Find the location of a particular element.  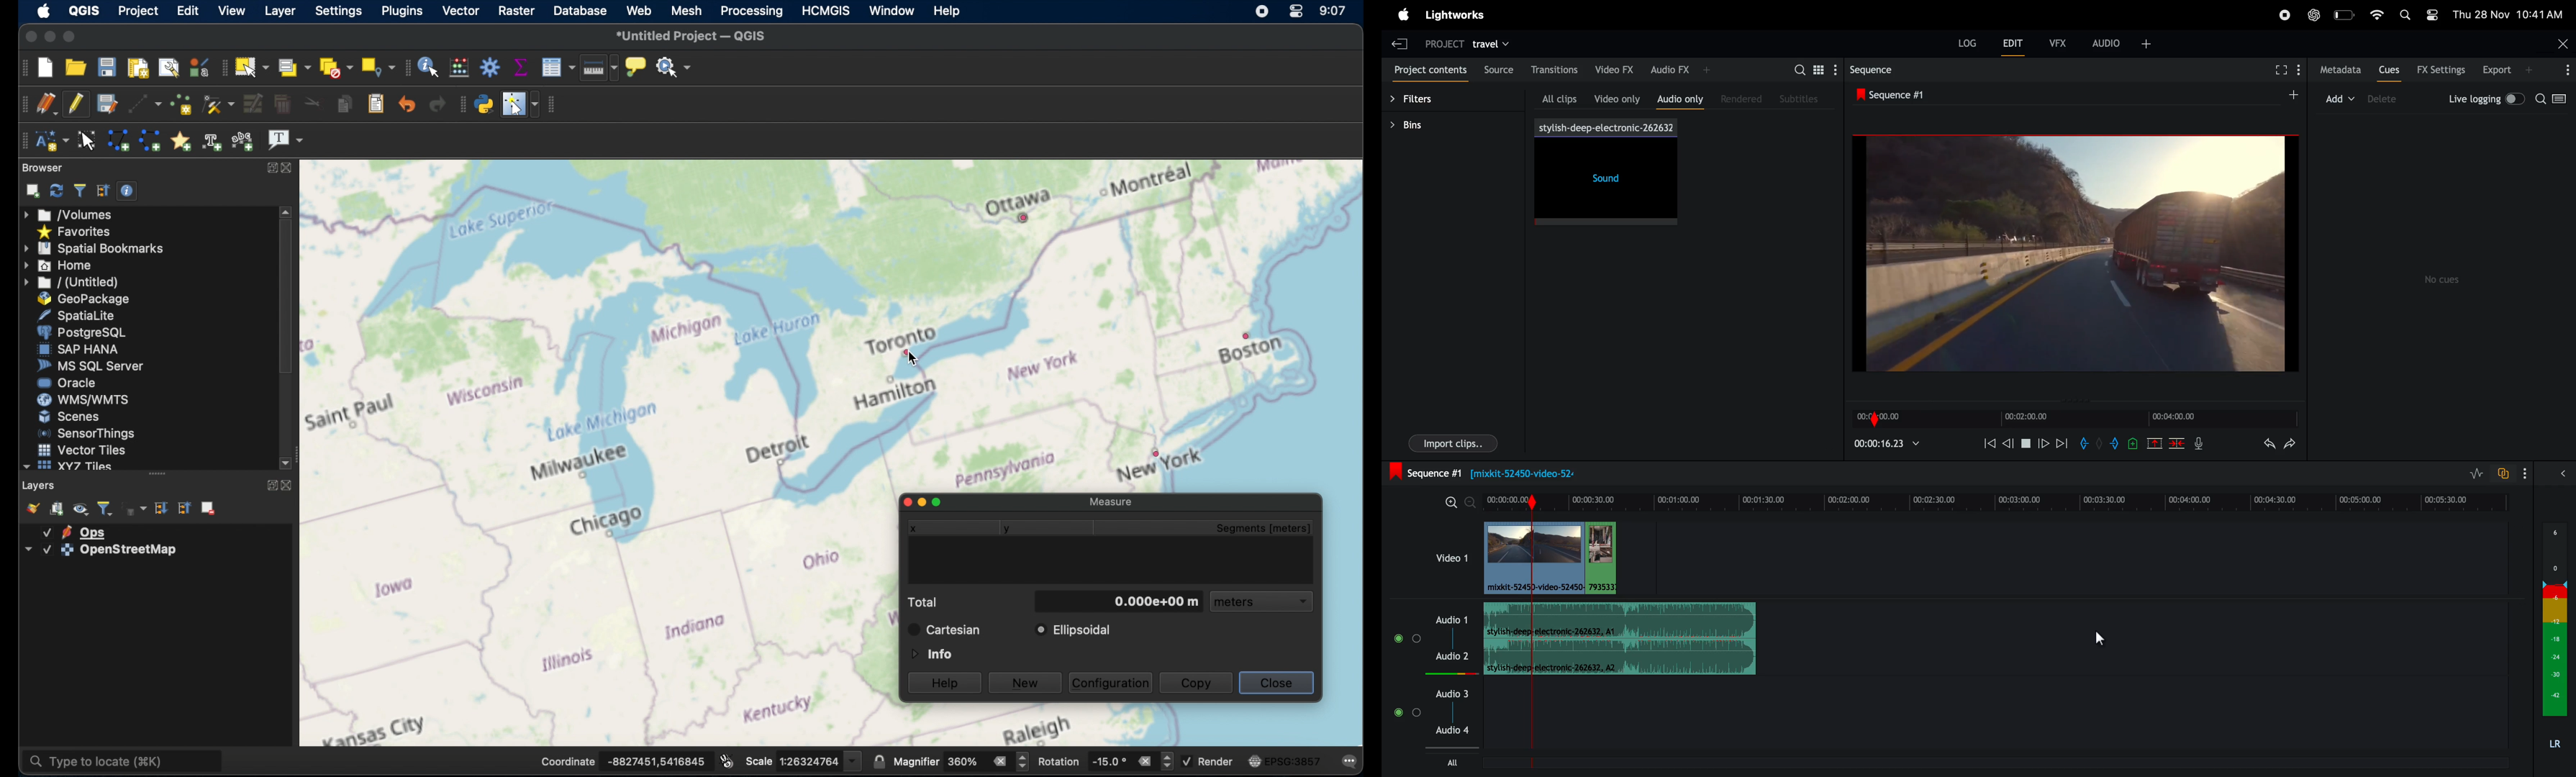

rotation is located at coordinates (1105, 760).